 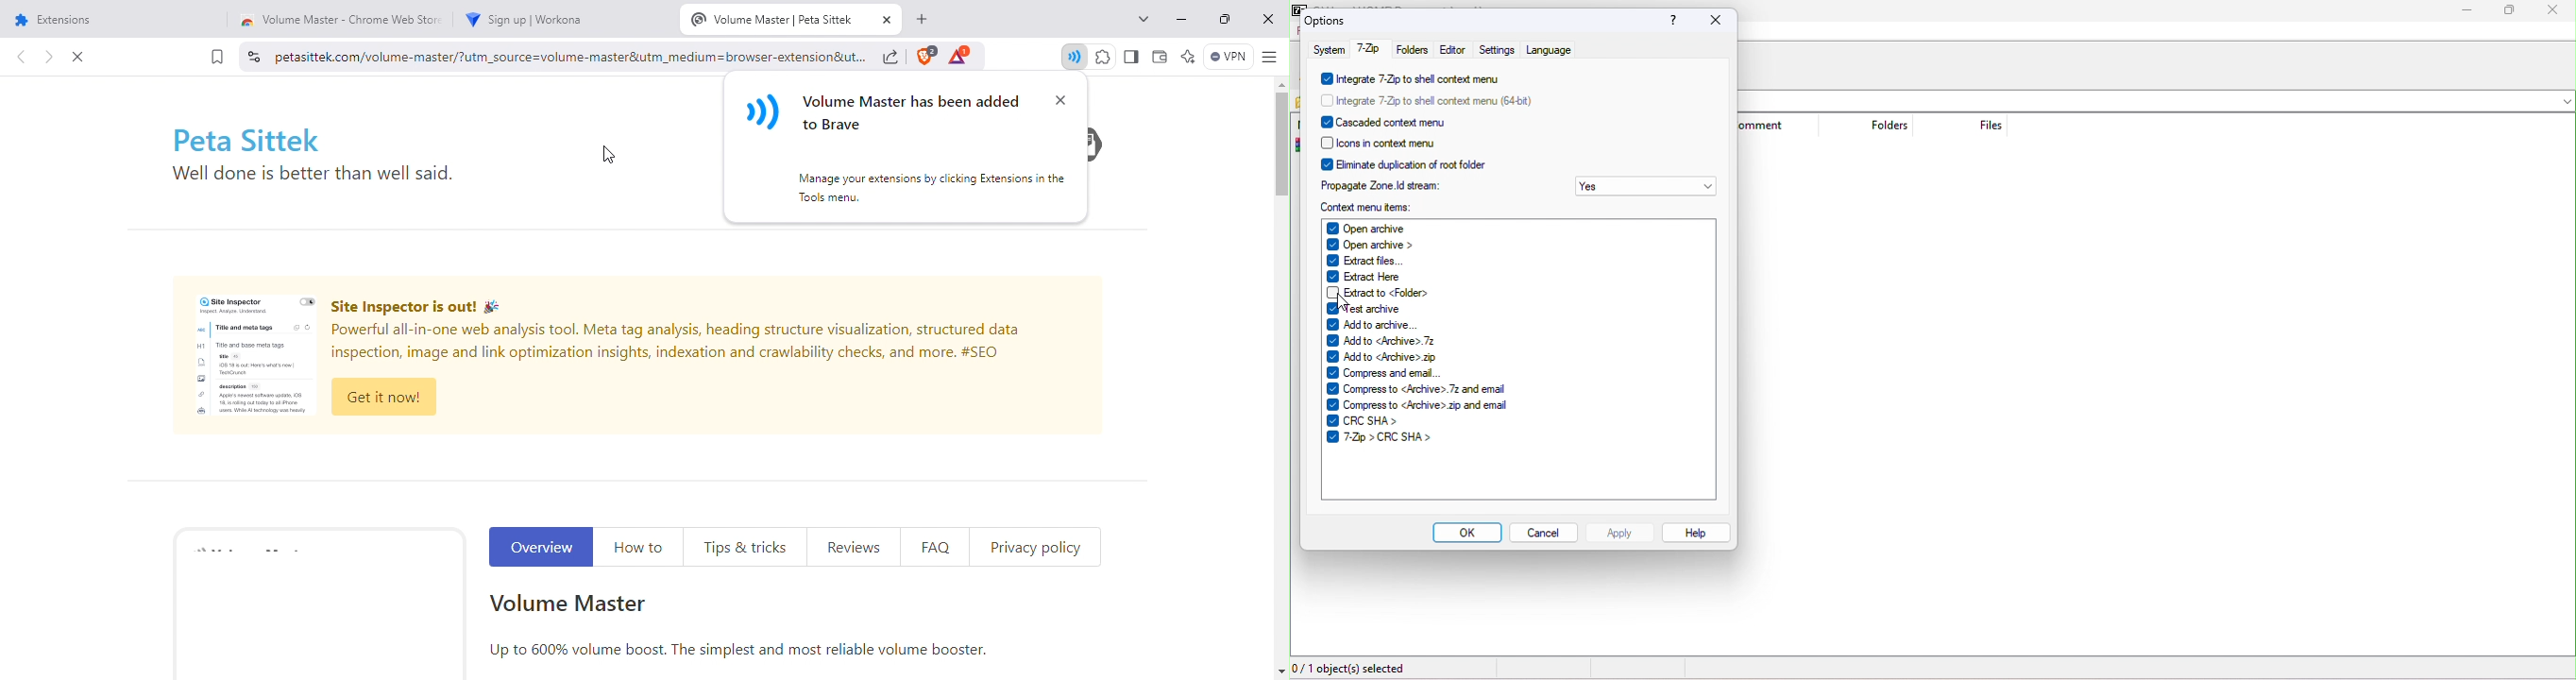 I want to click on integrate 7 zip to shell context menu, so click(x=1414, y=78).